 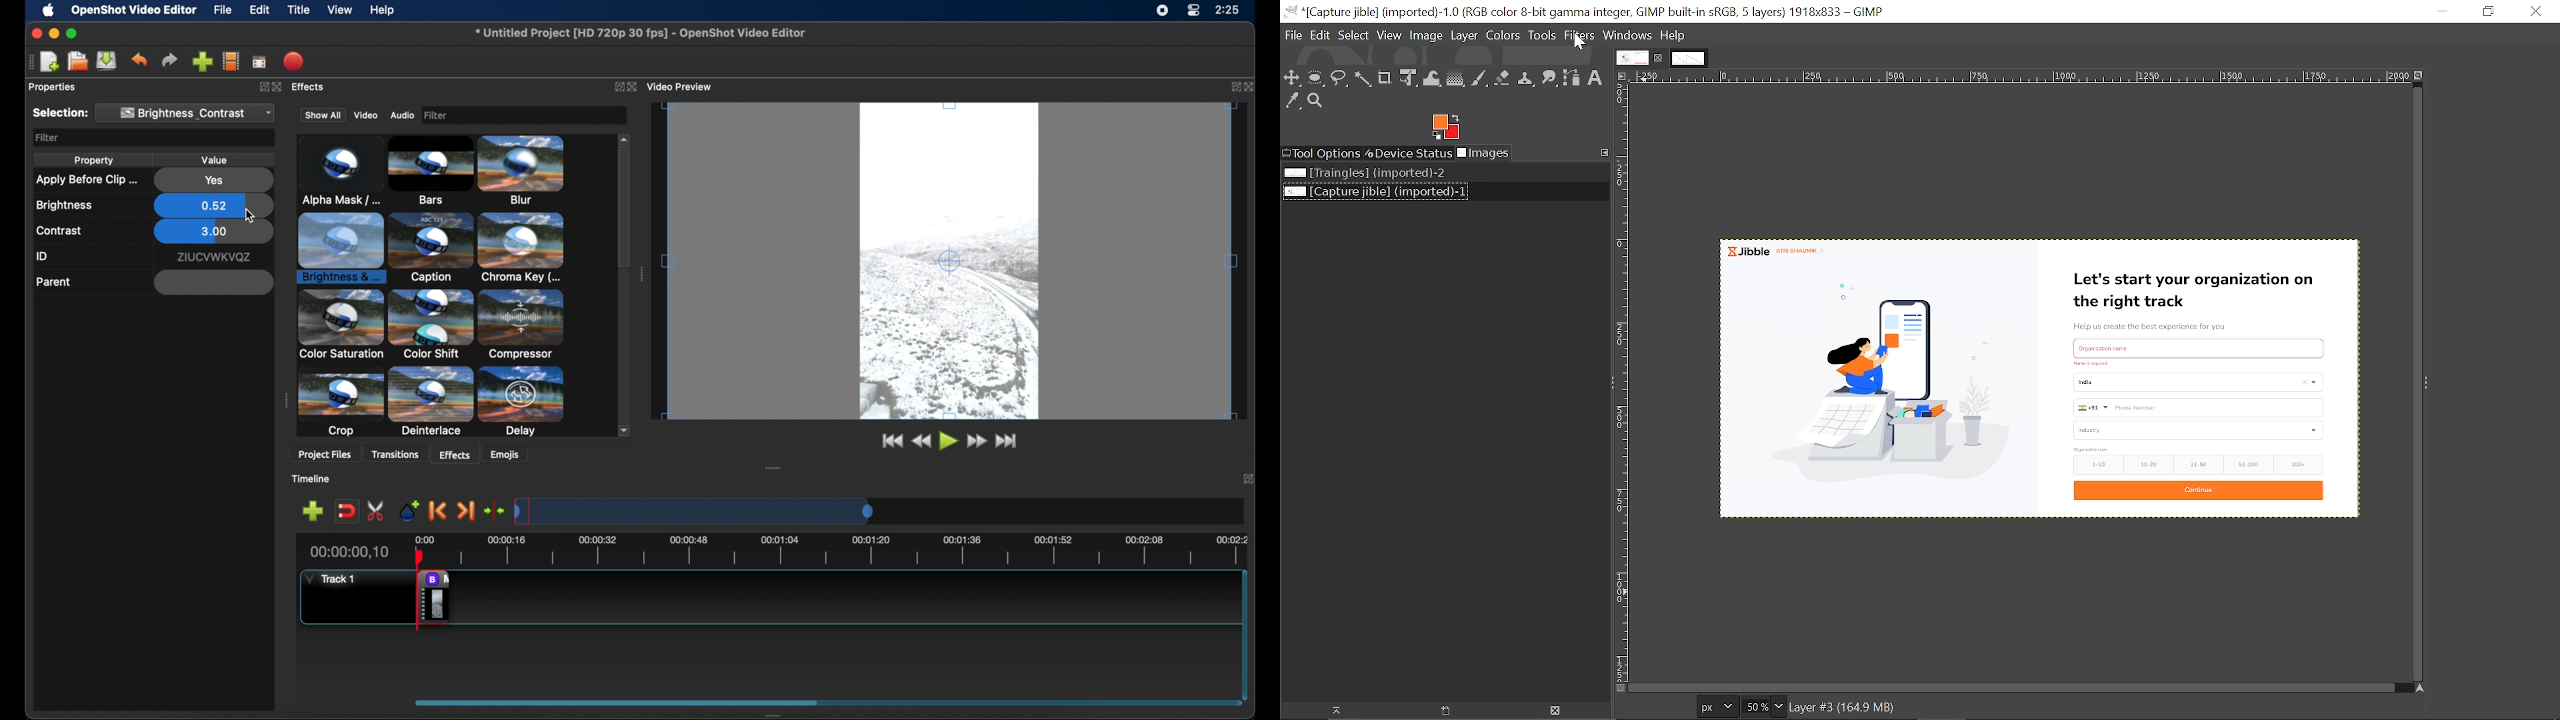 What do you see at coordinates (1658, 57) in the screenshot?
I see `Close current tab` at bounding box center [1658, 57].